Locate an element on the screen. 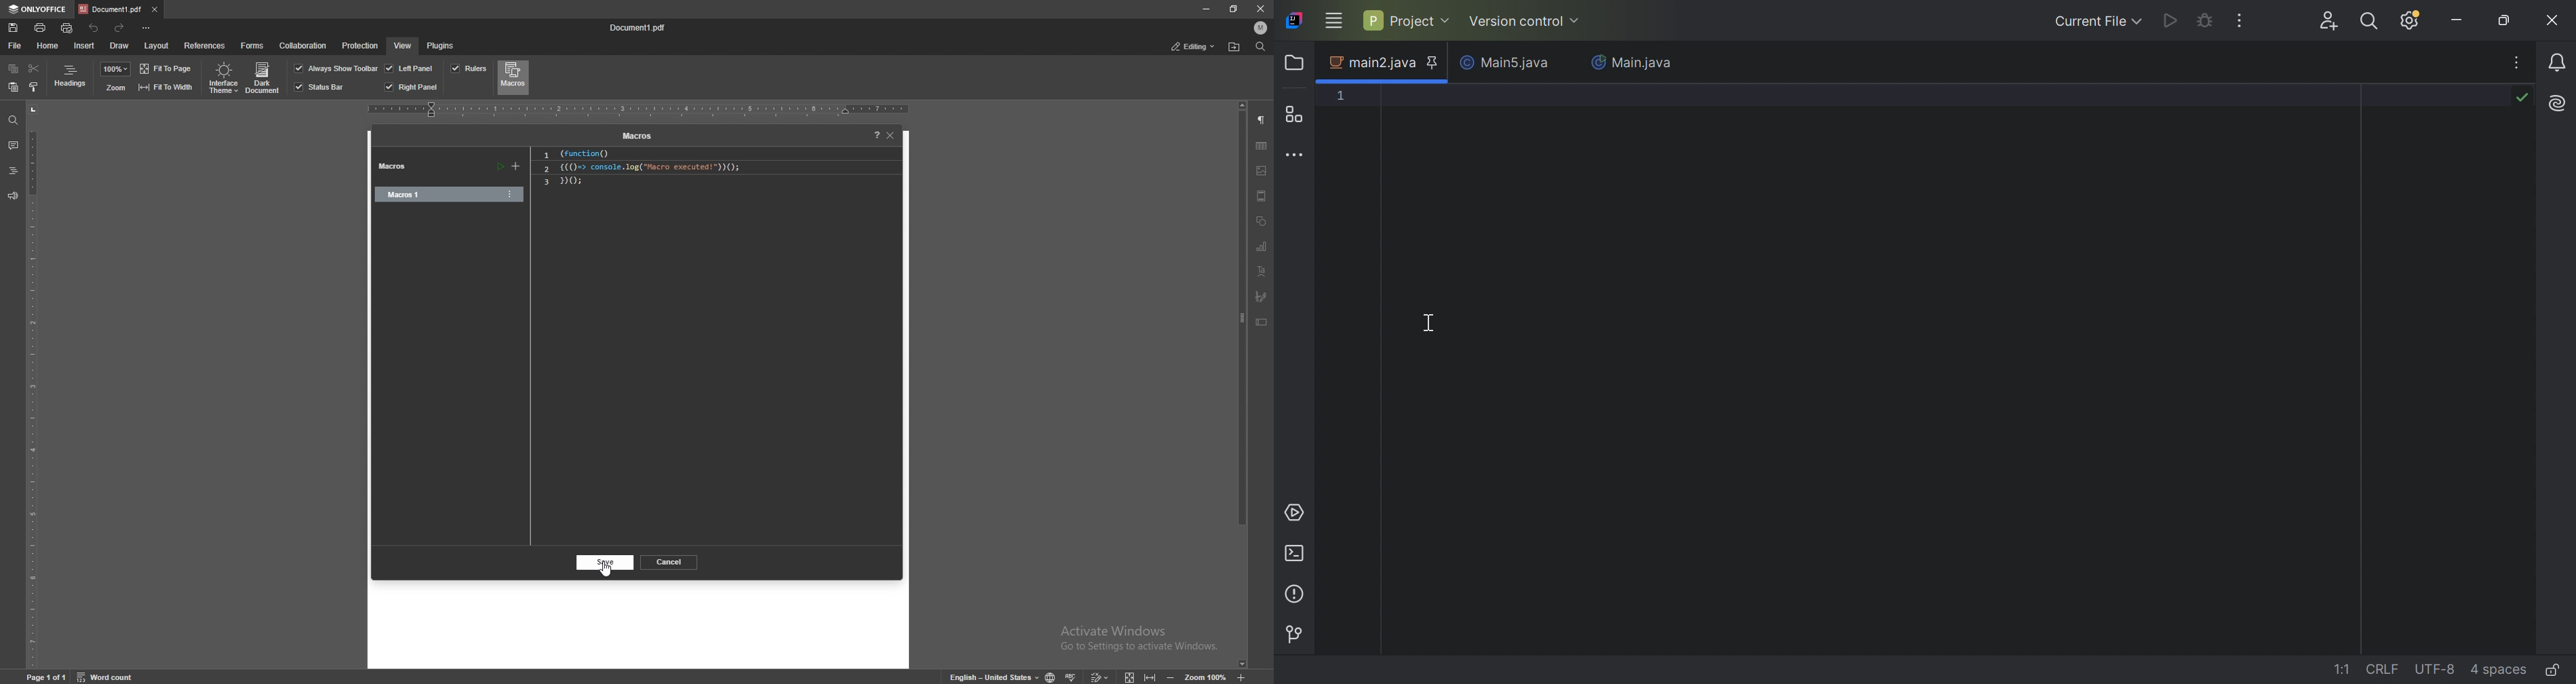  vertical scale is located at coordinates (33, 385).